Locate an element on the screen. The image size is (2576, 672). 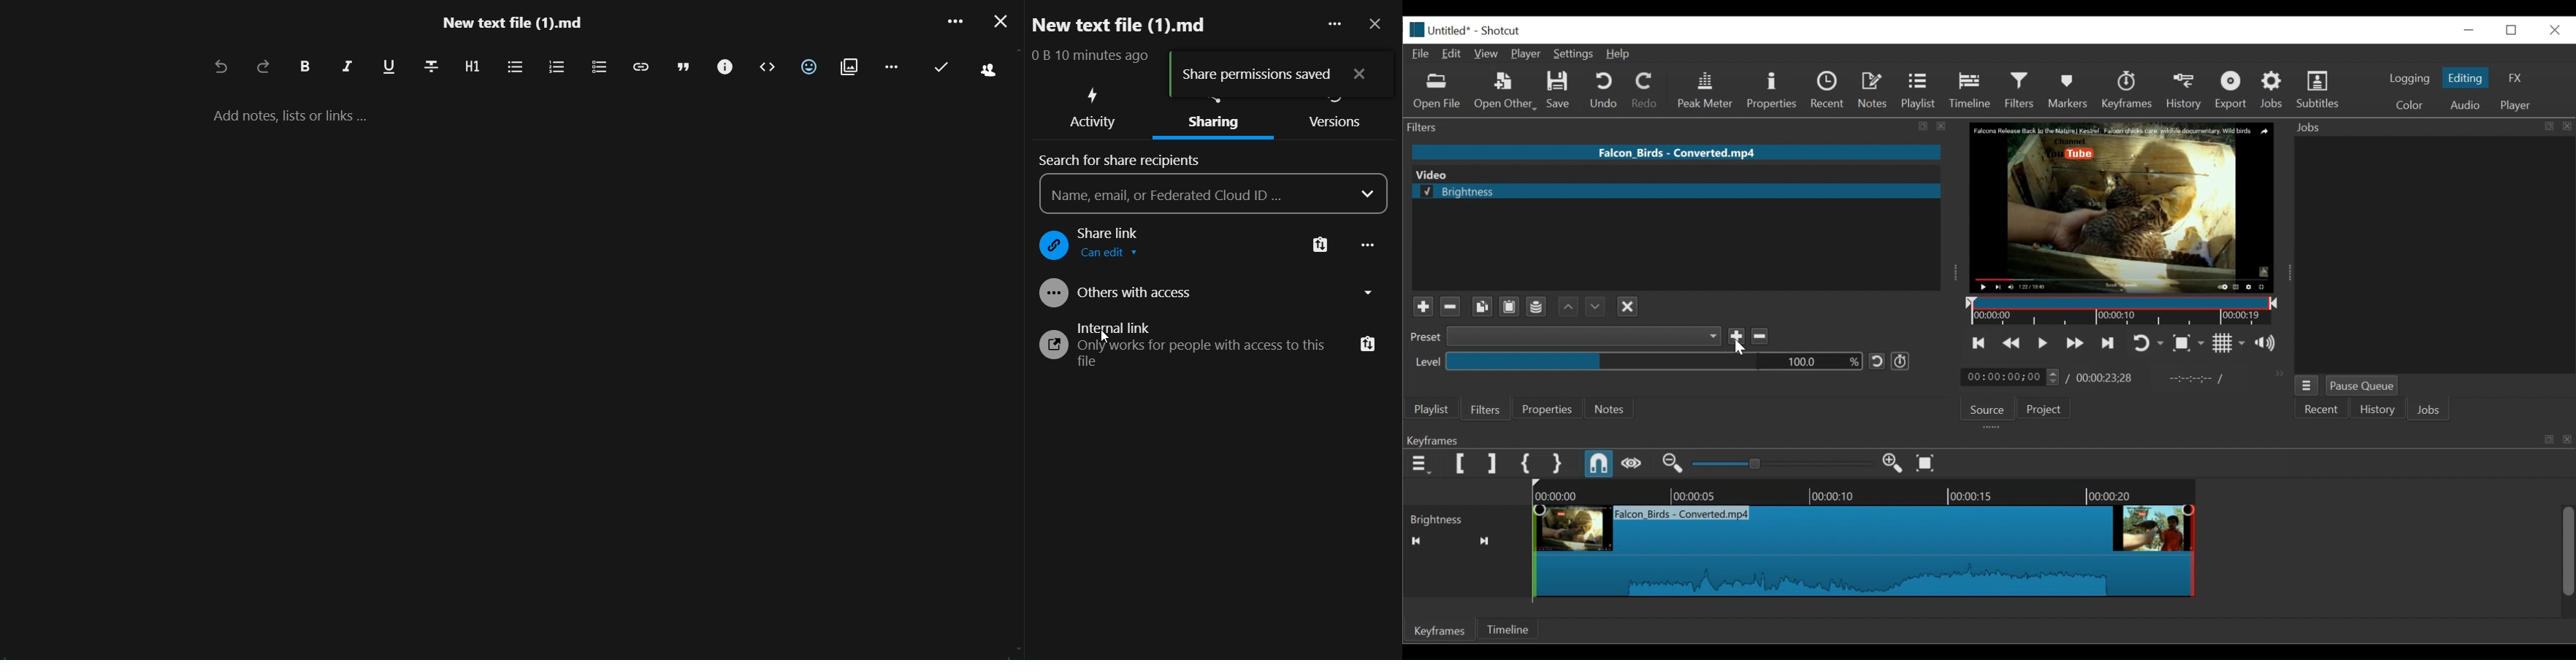
Preset is located at coordinates (1422, 339).